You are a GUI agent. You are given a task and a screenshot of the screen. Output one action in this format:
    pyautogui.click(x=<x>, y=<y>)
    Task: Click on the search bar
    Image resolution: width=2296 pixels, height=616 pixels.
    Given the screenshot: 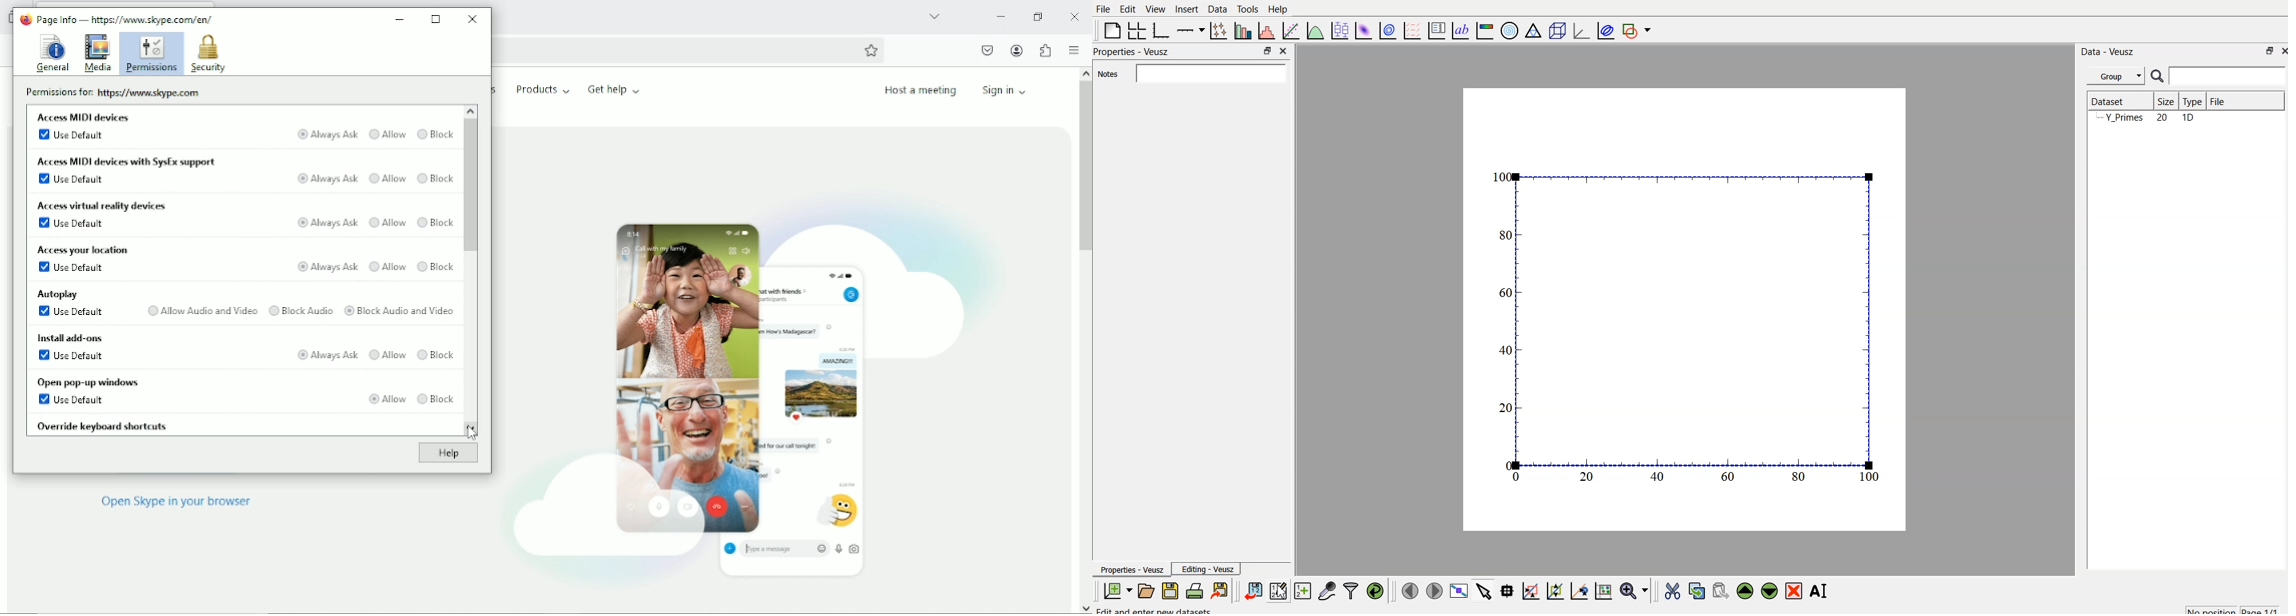 What is the action you would take?
    pyautogui.click(x=1208, y=73)
    